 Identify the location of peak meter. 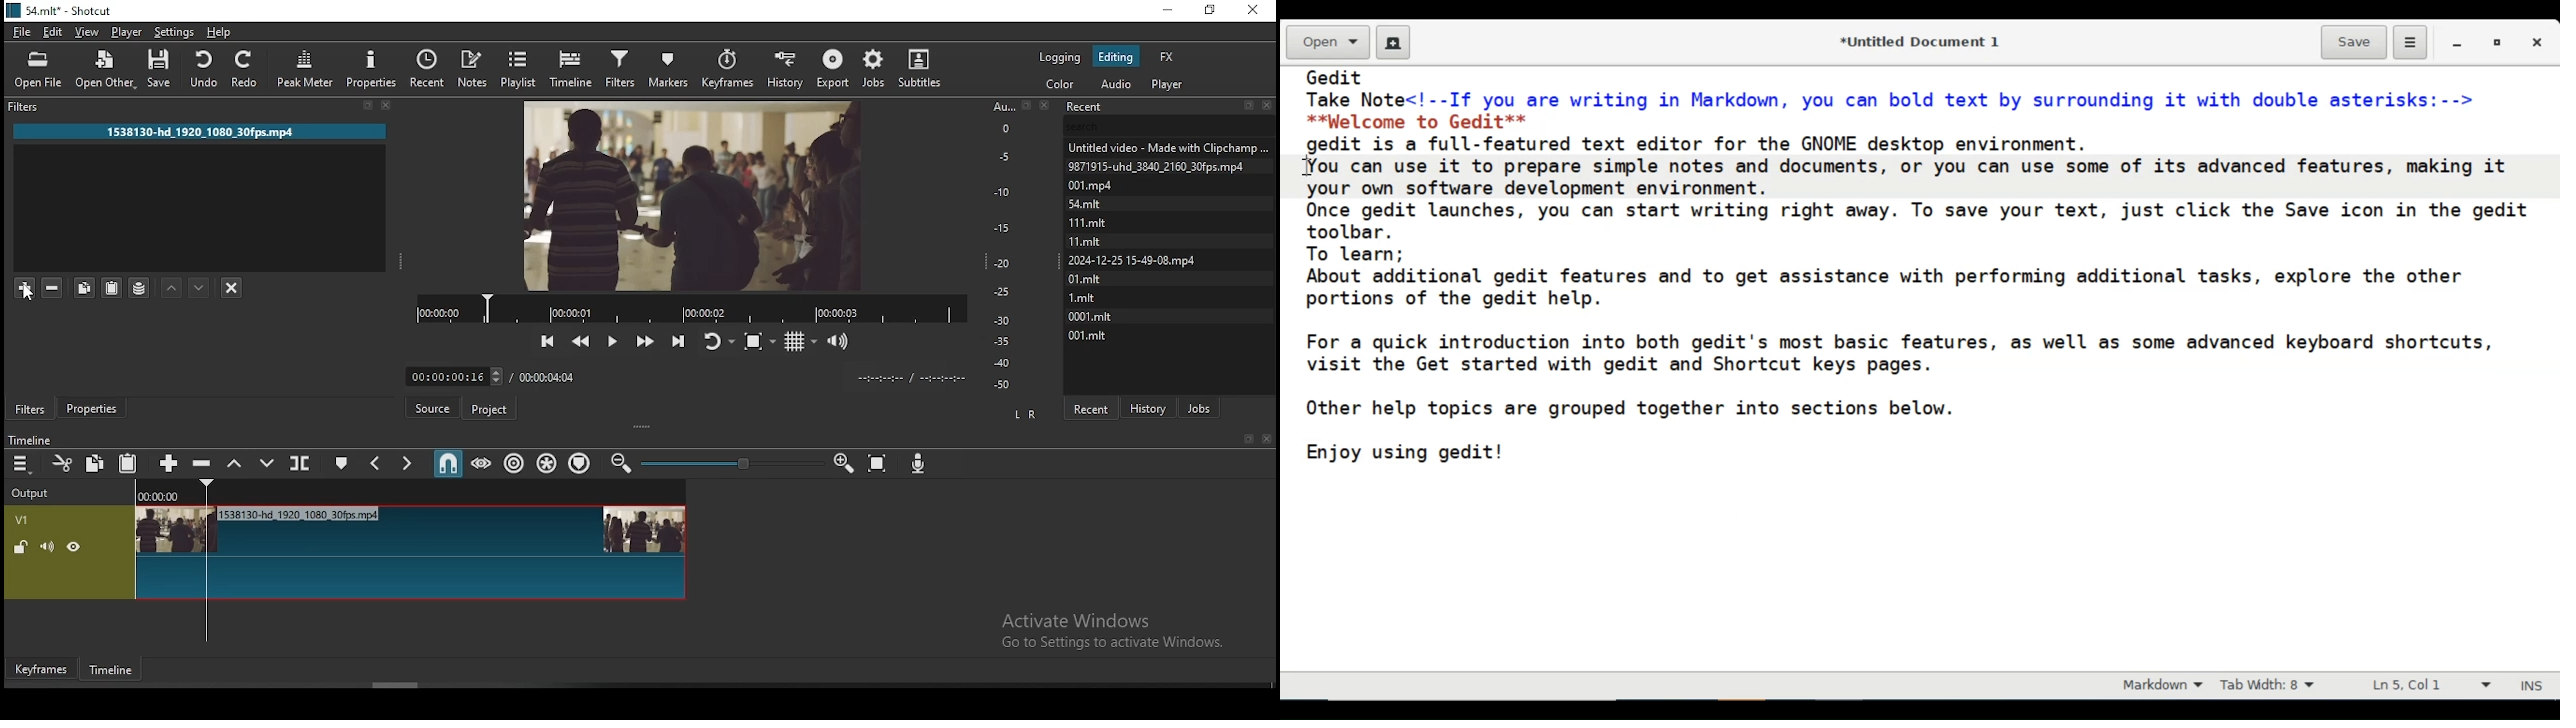
(371, 68).